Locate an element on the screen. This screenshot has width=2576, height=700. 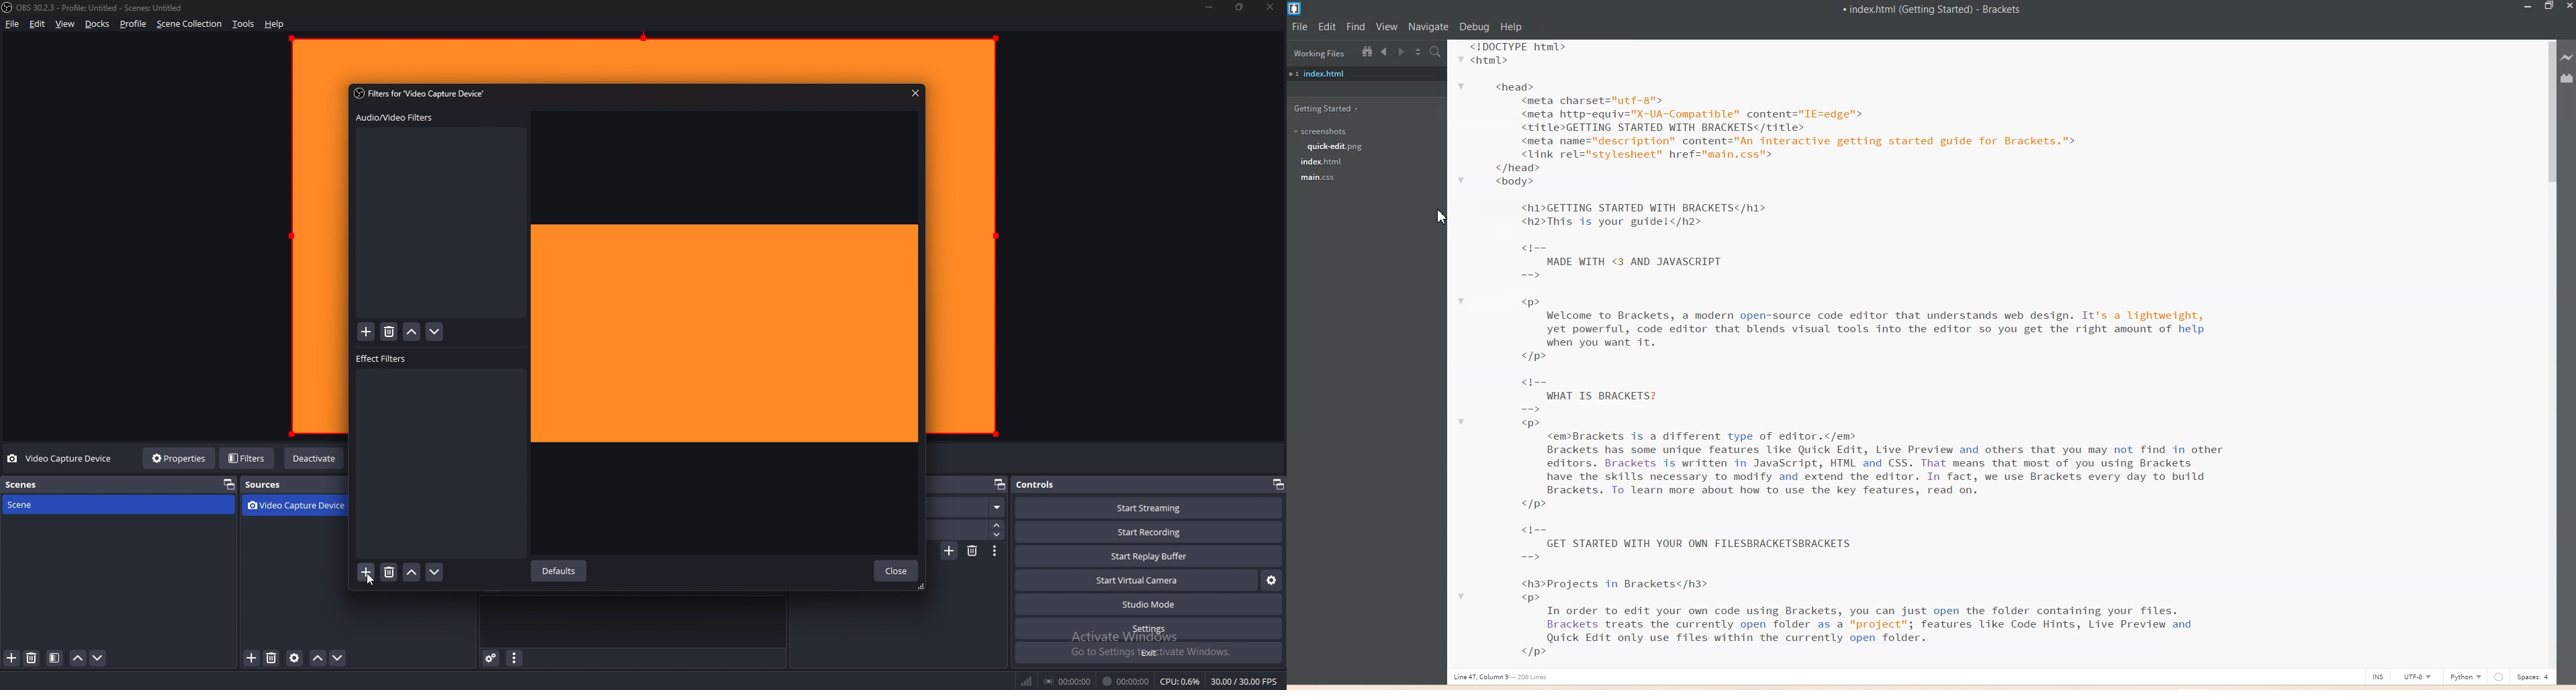
view is located at coordinates (66, 24).